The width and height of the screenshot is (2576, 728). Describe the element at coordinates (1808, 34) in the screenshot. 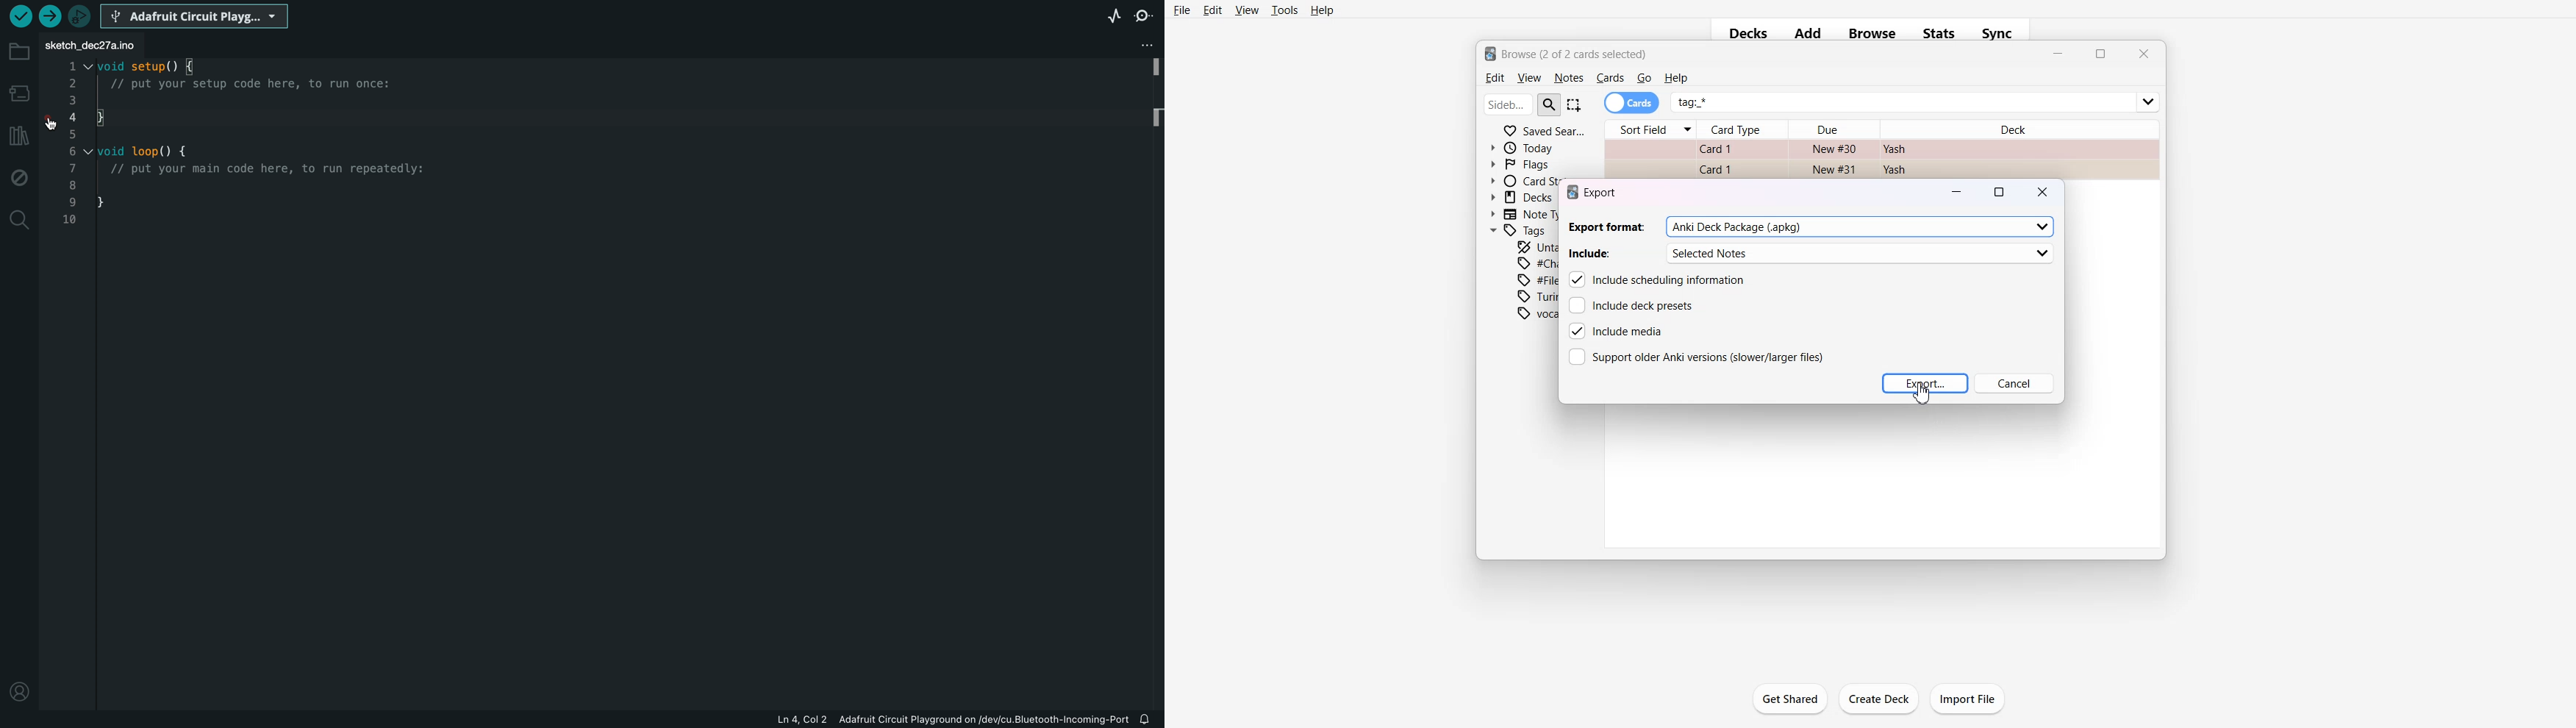

I see `Add` at that location.